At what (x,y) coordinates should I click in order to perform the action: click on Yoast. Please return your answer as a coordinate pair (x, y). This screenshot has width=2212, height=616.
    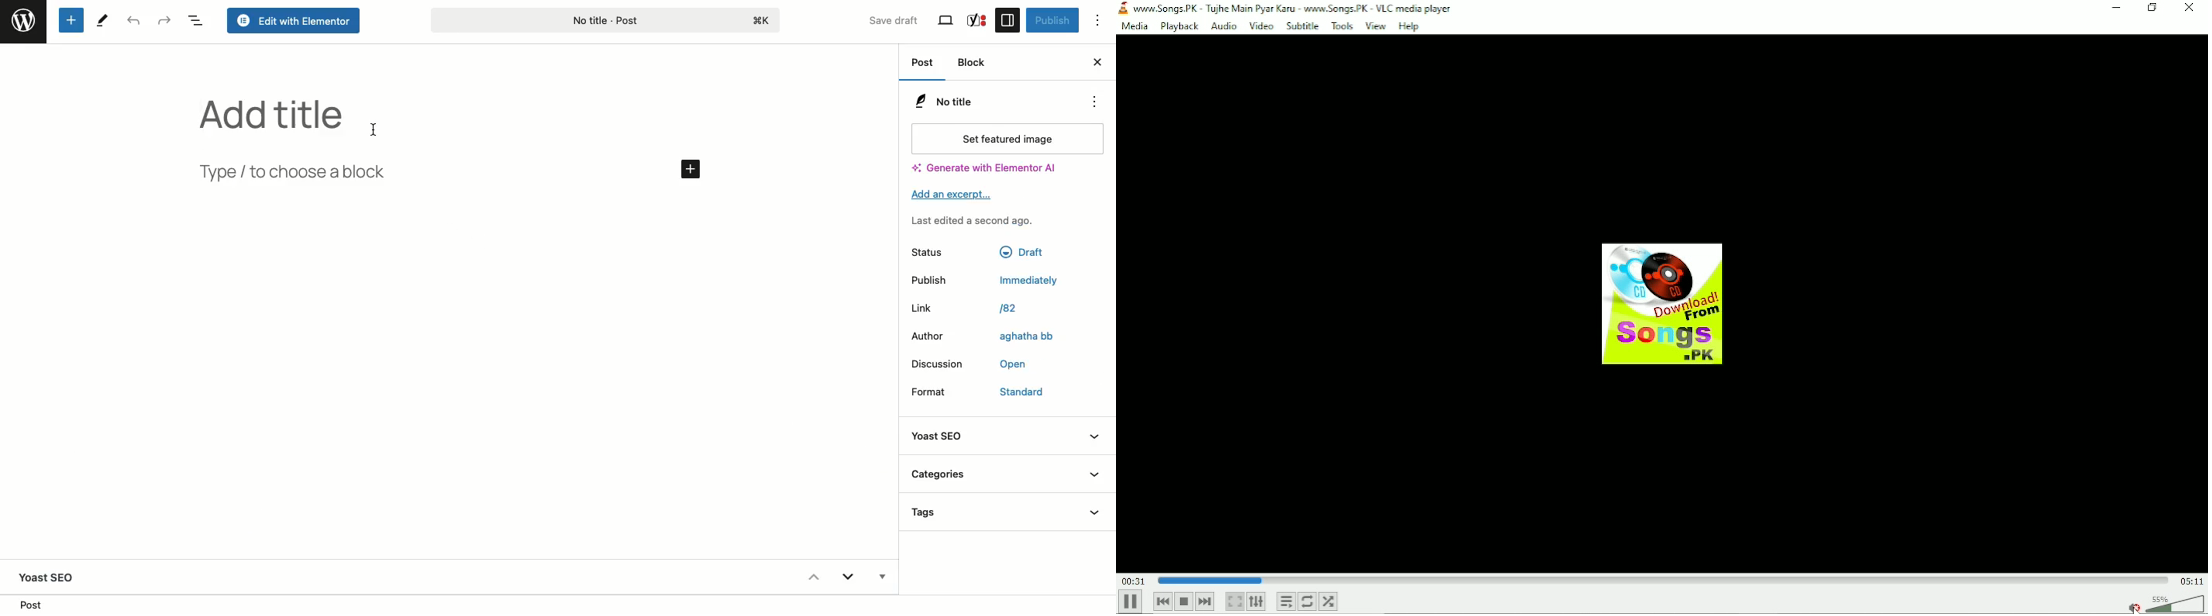
    Looking at the image, I should click on (976, 19).